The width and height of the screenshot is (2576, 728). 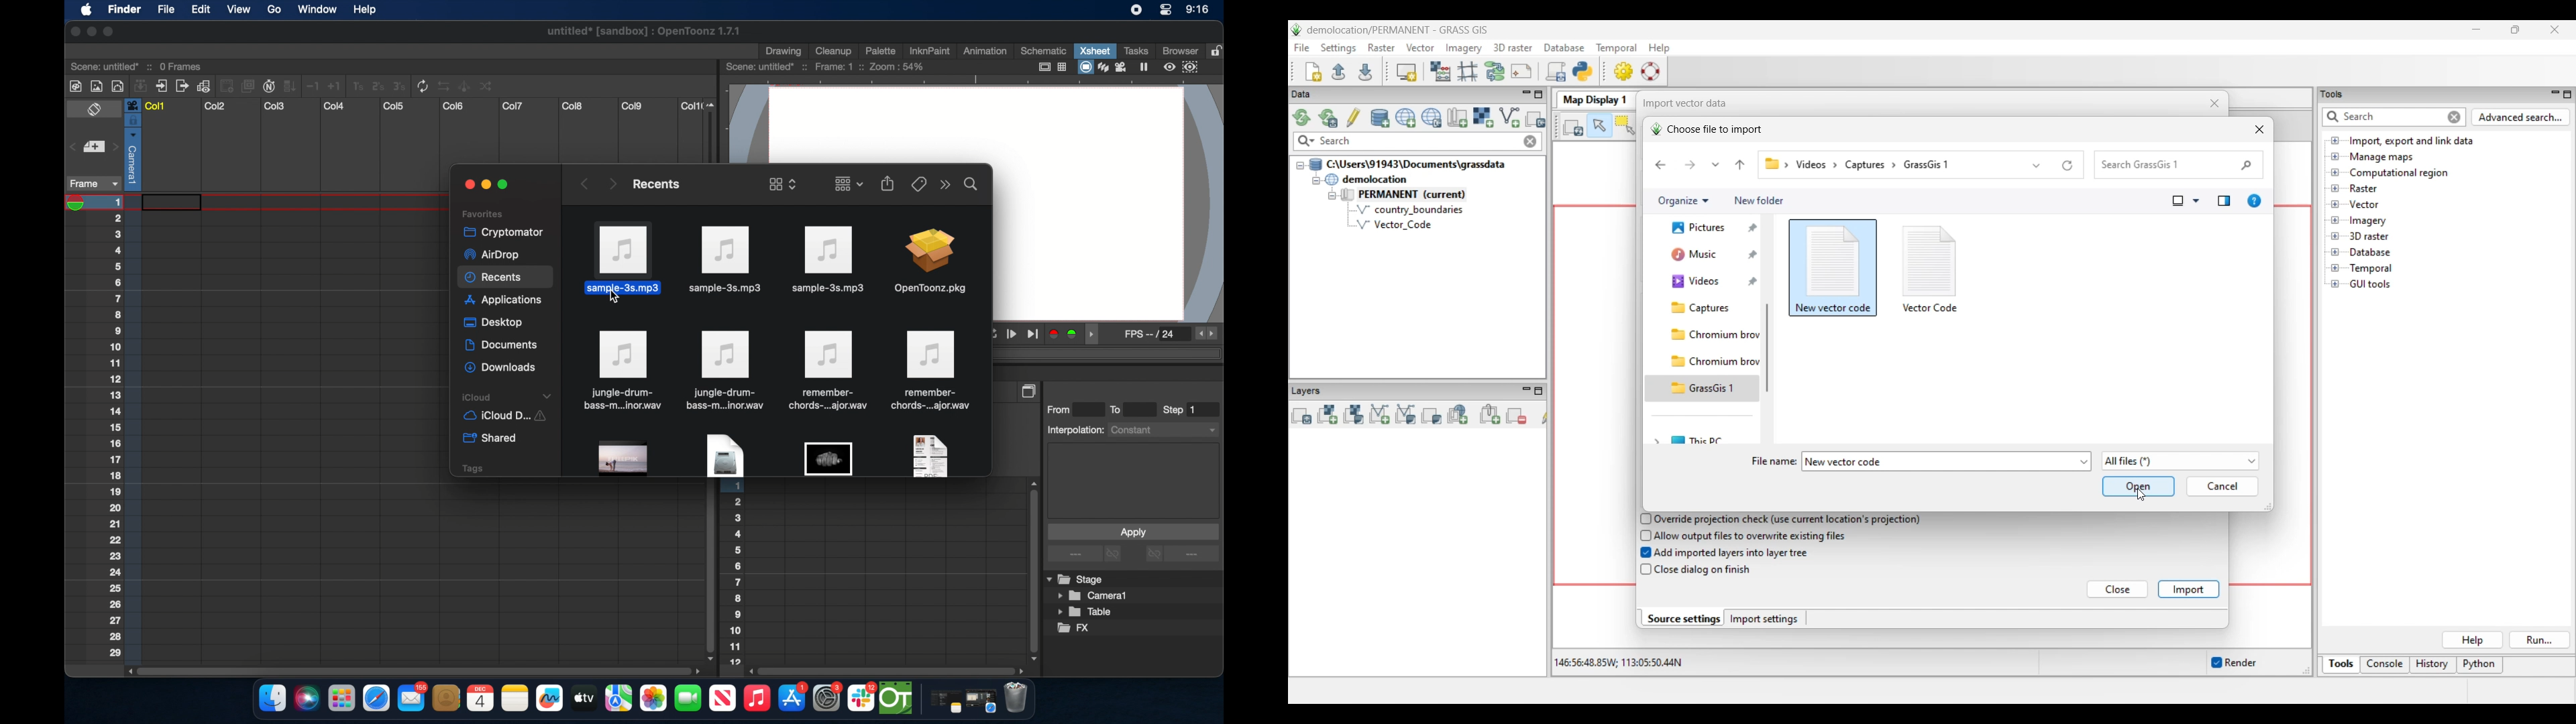 I want to click on apple tv, so click(x=583, y=698).